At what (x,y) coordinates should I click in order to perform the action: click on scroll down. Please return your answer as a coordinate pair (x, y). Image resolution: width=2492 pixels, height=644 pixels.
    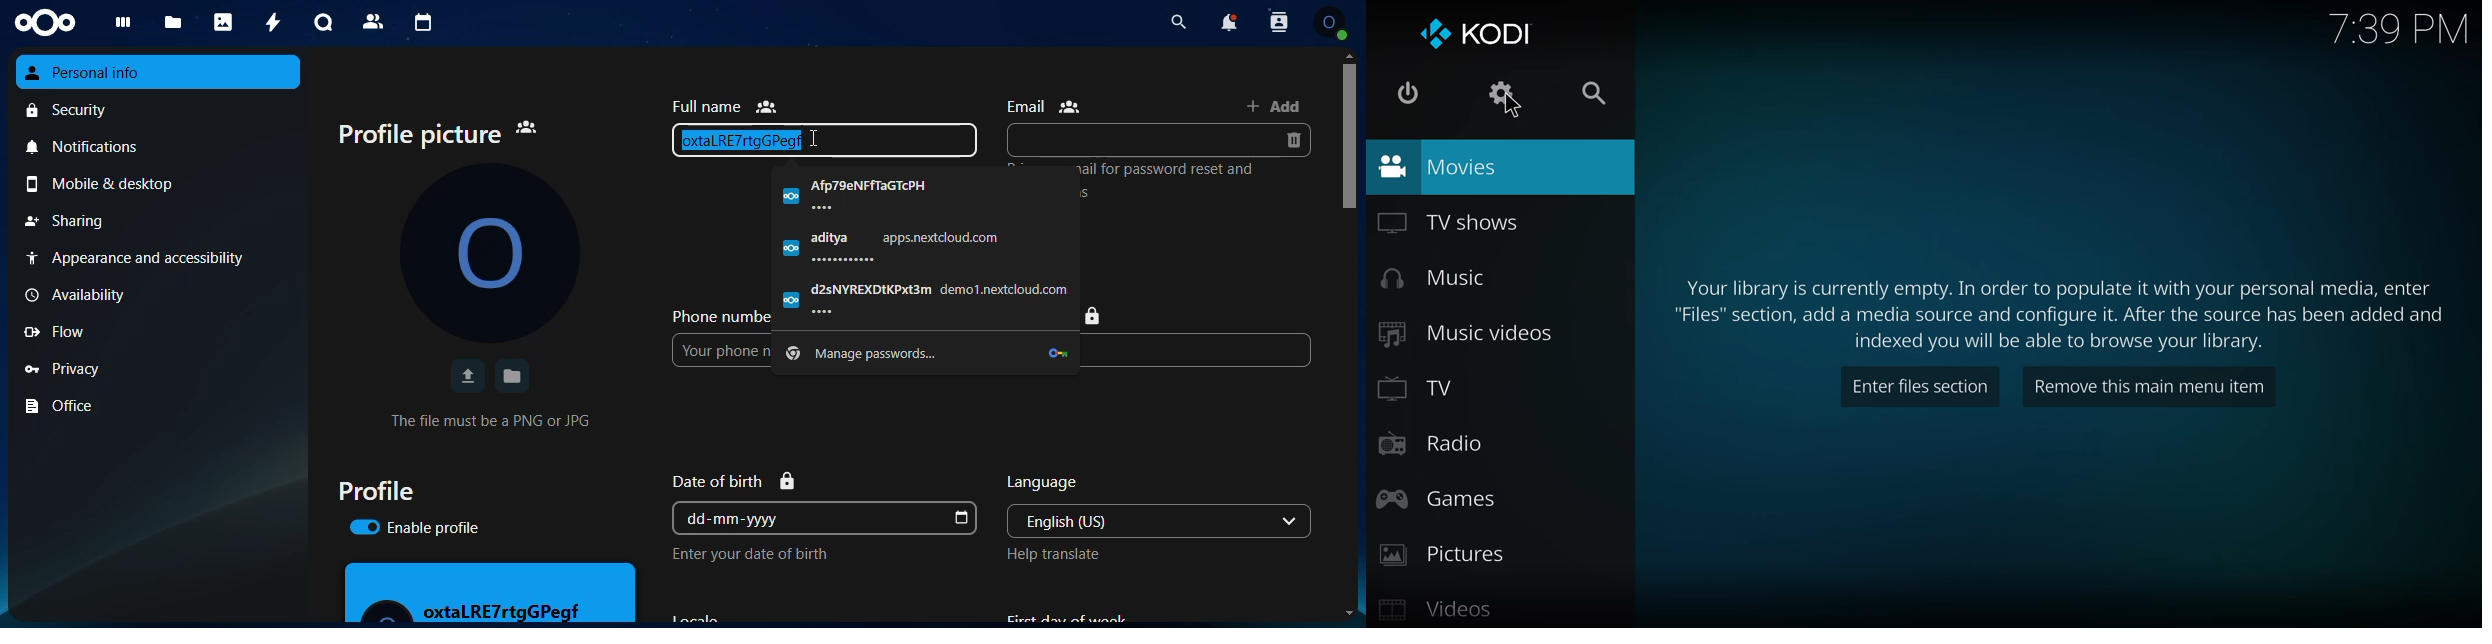
    Looking at the image, I should click on (1349, 613).